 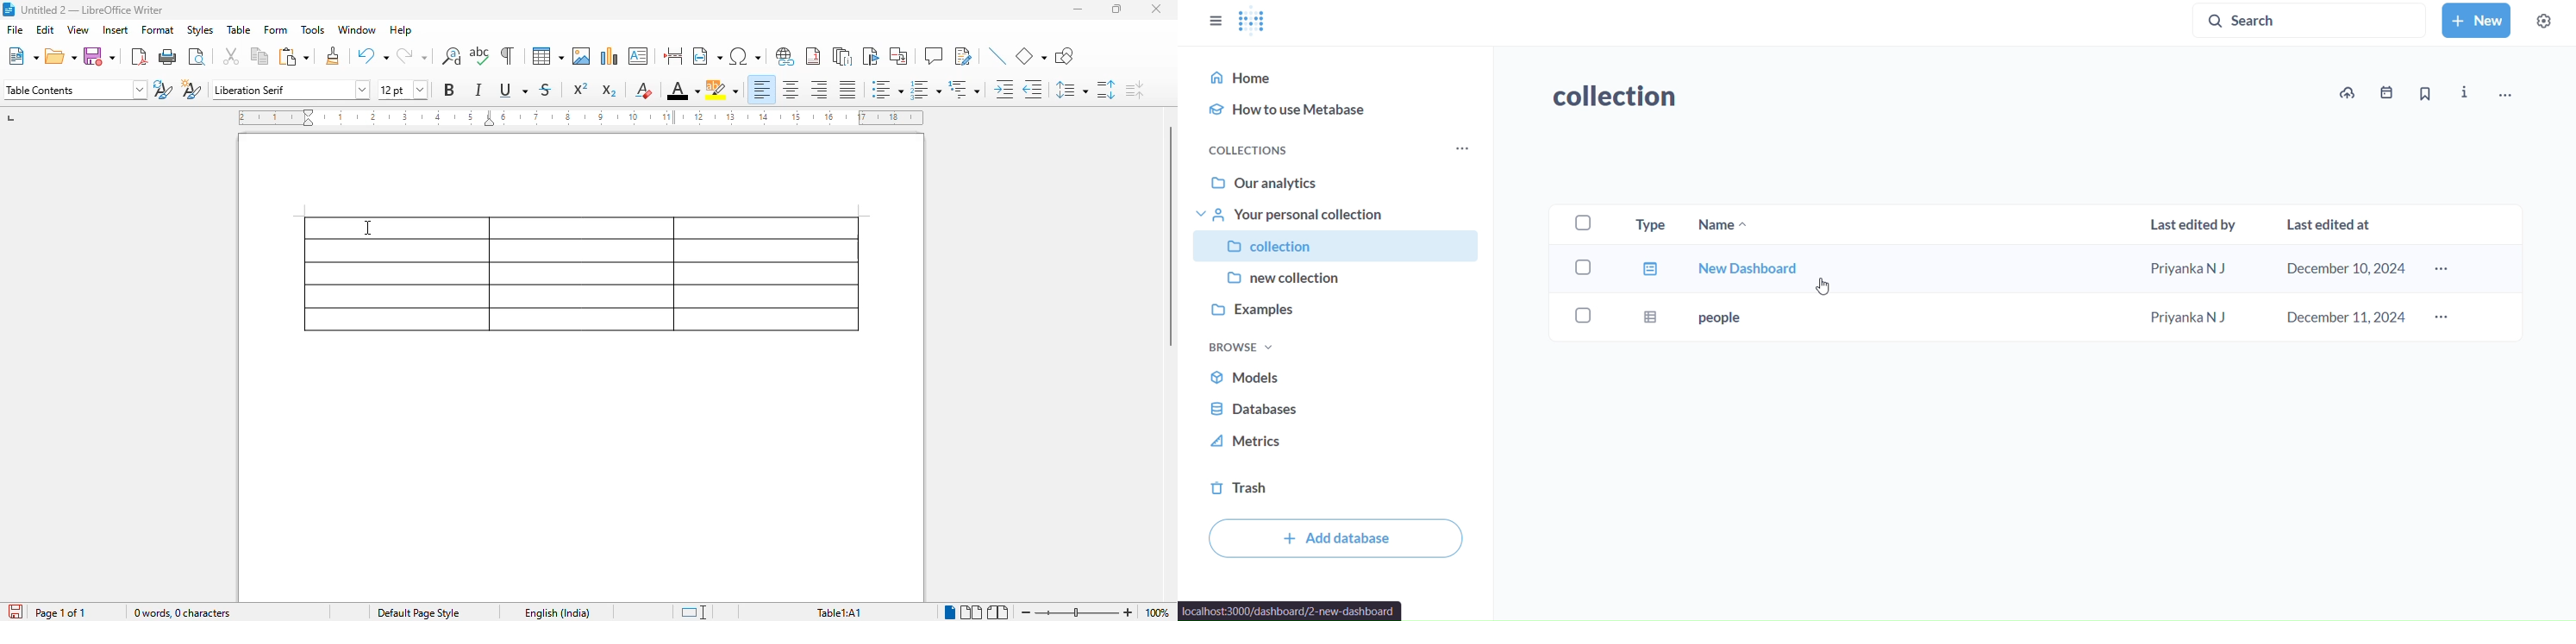 I want to click on insert line, so click(x=997, y=55).